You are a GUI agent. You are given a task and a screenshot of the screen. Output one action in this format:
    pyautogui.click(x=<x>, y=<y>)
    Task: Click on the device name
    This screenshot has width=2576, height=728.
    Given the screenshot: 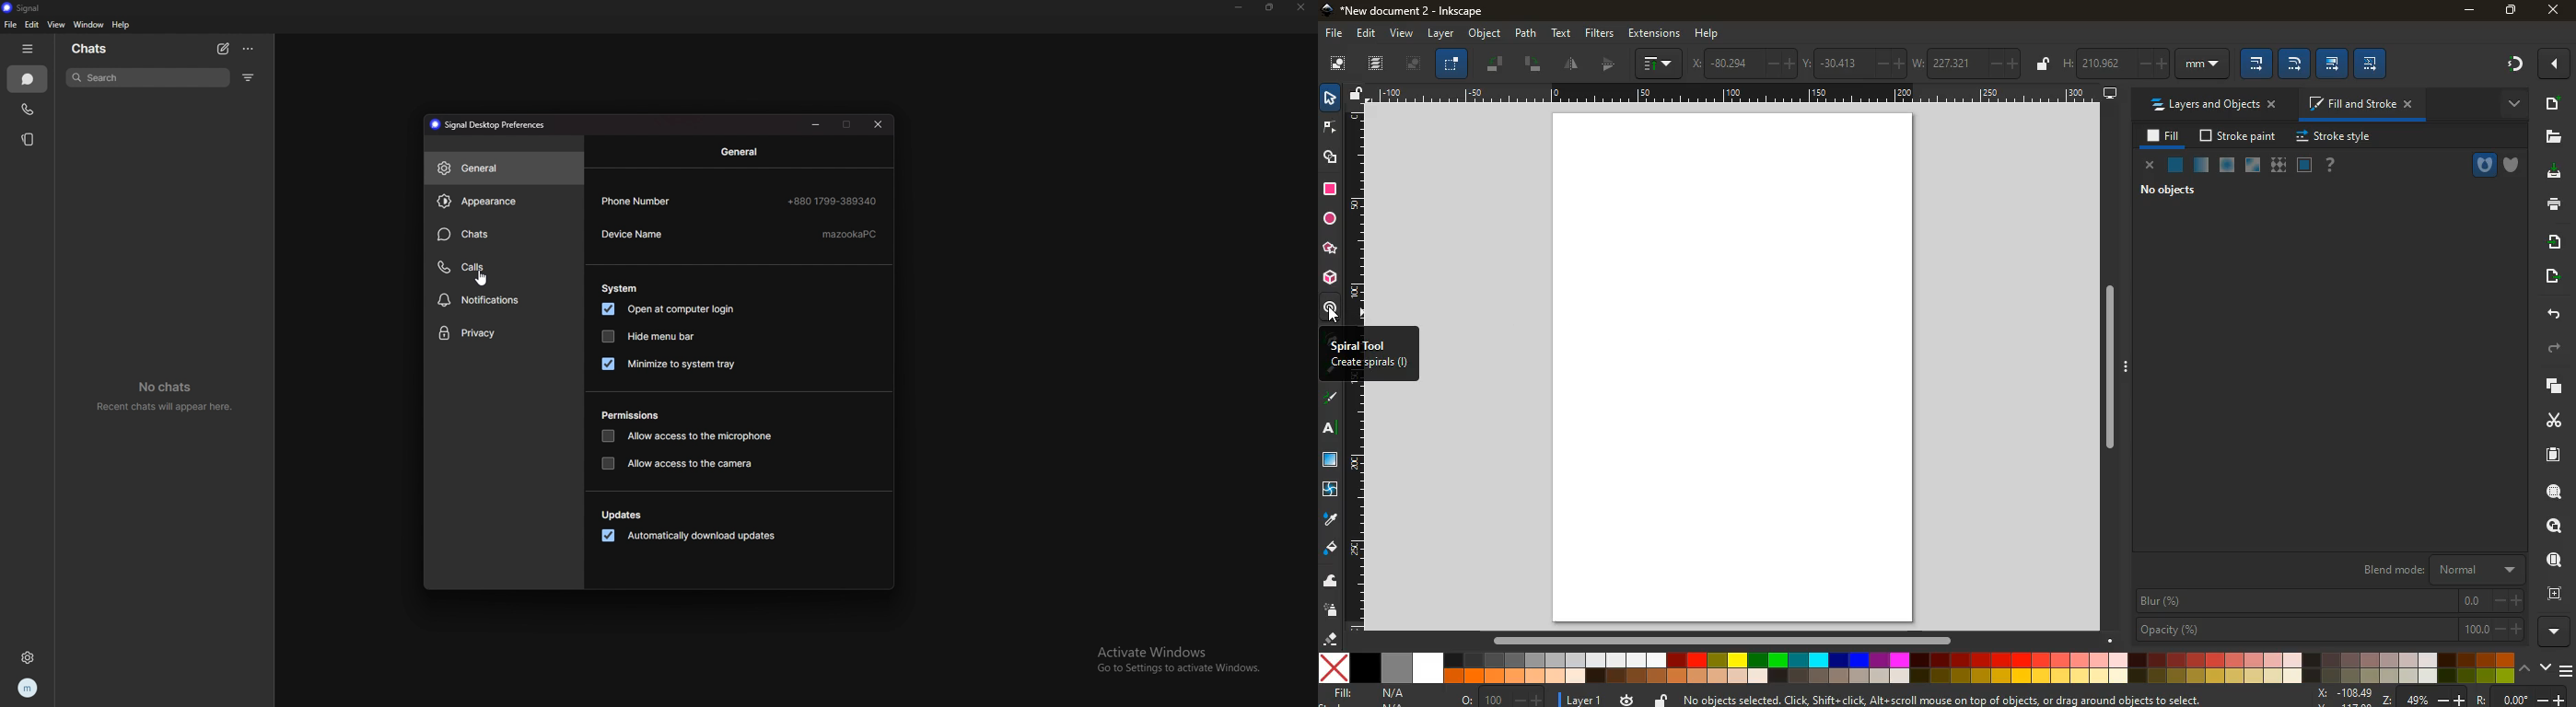 What is the action you would take?
    pyautogui.click(x=738, y=233)
    